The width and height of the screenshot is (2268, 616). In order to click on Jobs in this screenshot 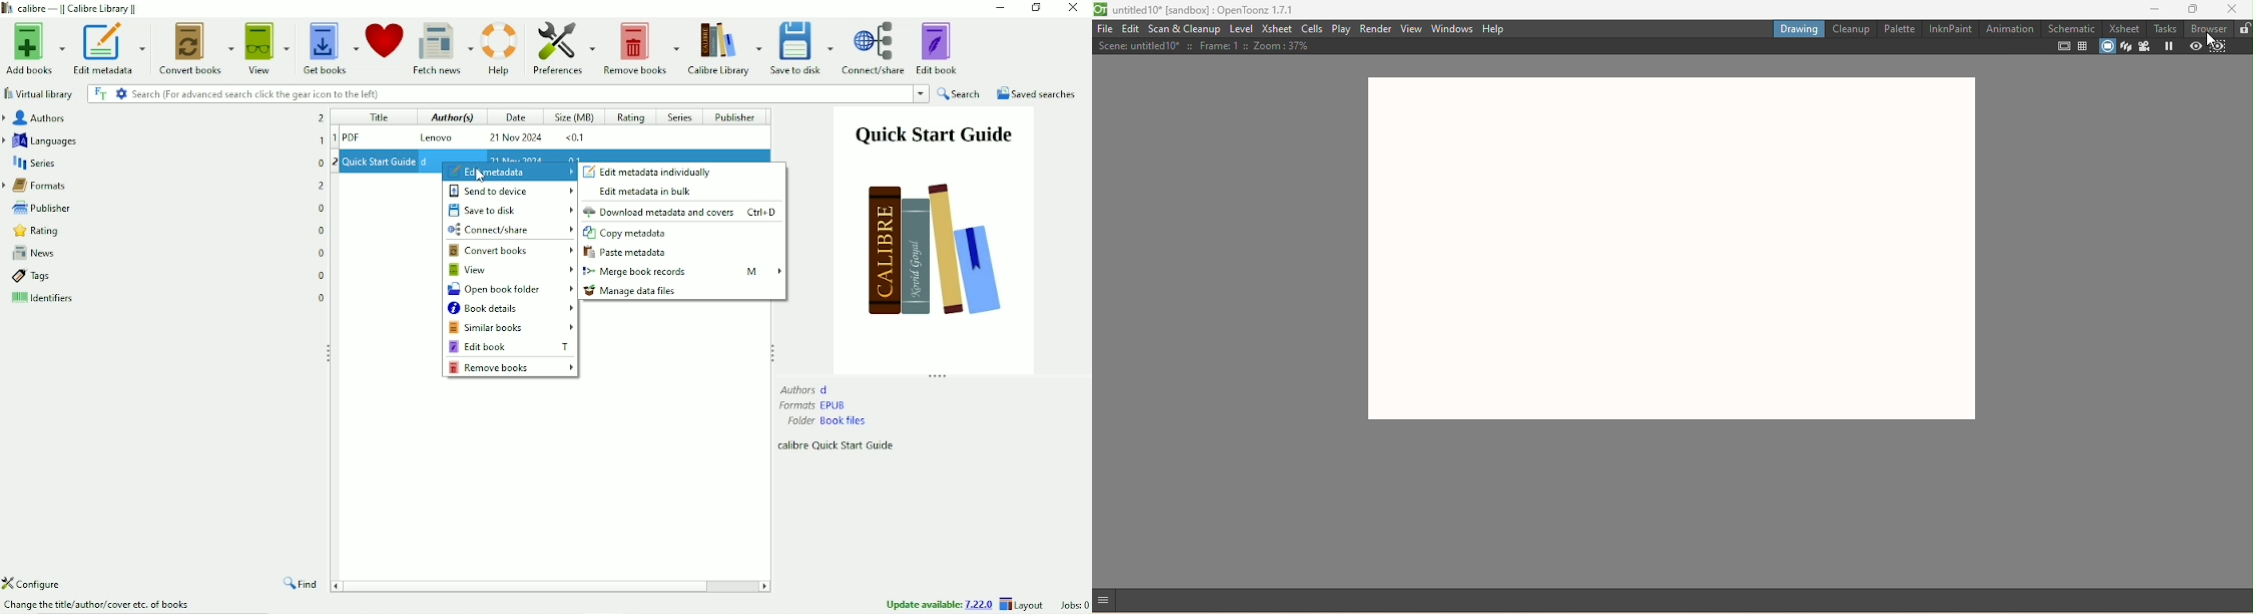, I will do `click(1072, 605)`.